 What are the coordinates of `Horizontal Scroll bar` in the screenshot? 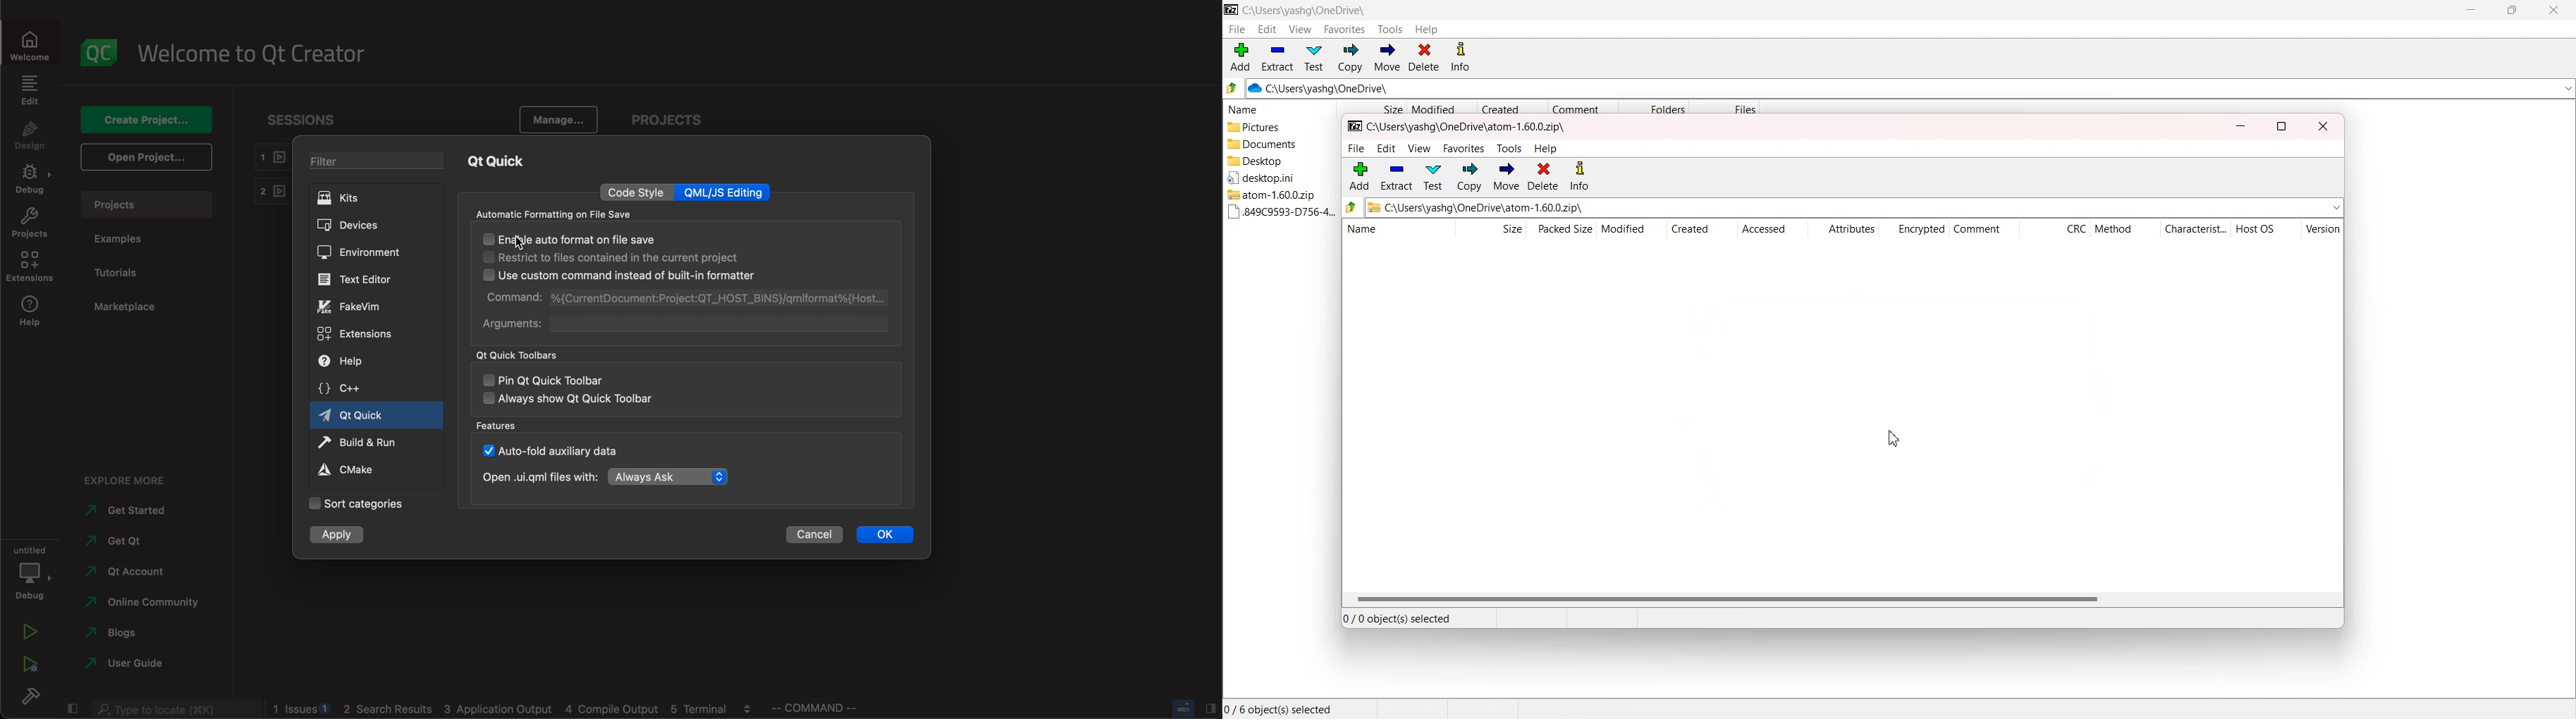 It's located at (1841, 598).